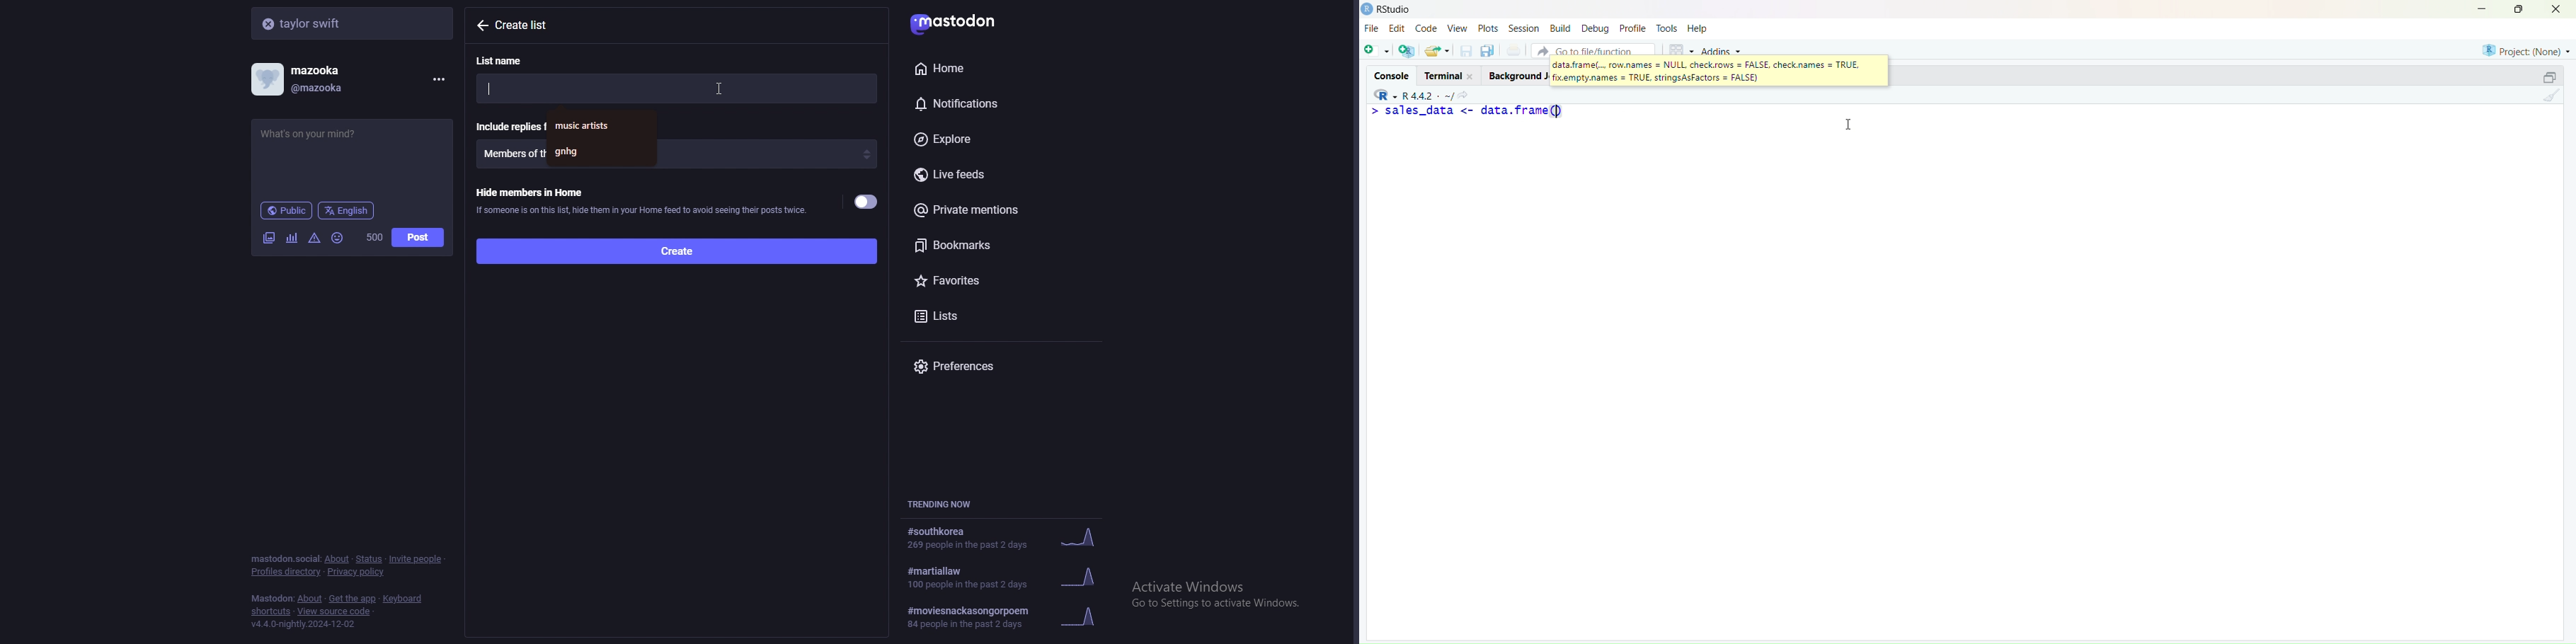 The width and height of the screenshot is (2576, 644). What do you see at coordinates (1430, 93) in the screenshot?
I see `- R442 - ~/` at bounding box center [1430, 93].